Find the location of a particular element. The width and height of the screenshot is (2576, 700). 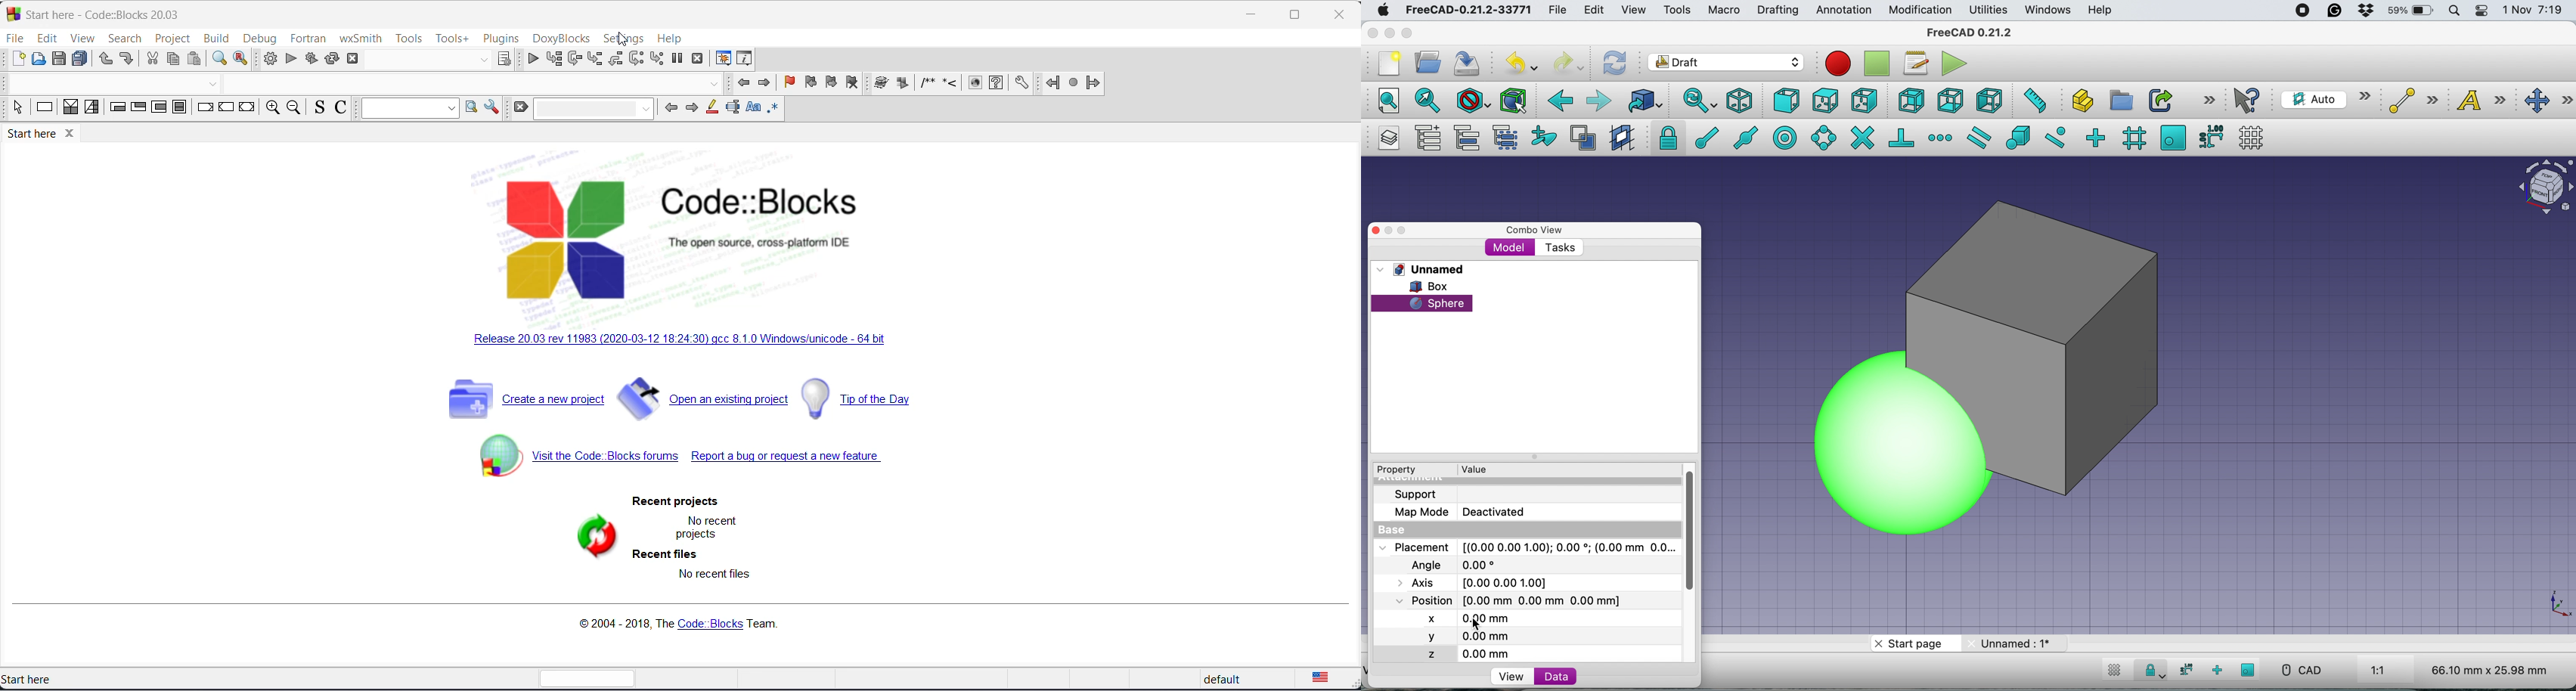

fortran is located at coordinates (310, 38).